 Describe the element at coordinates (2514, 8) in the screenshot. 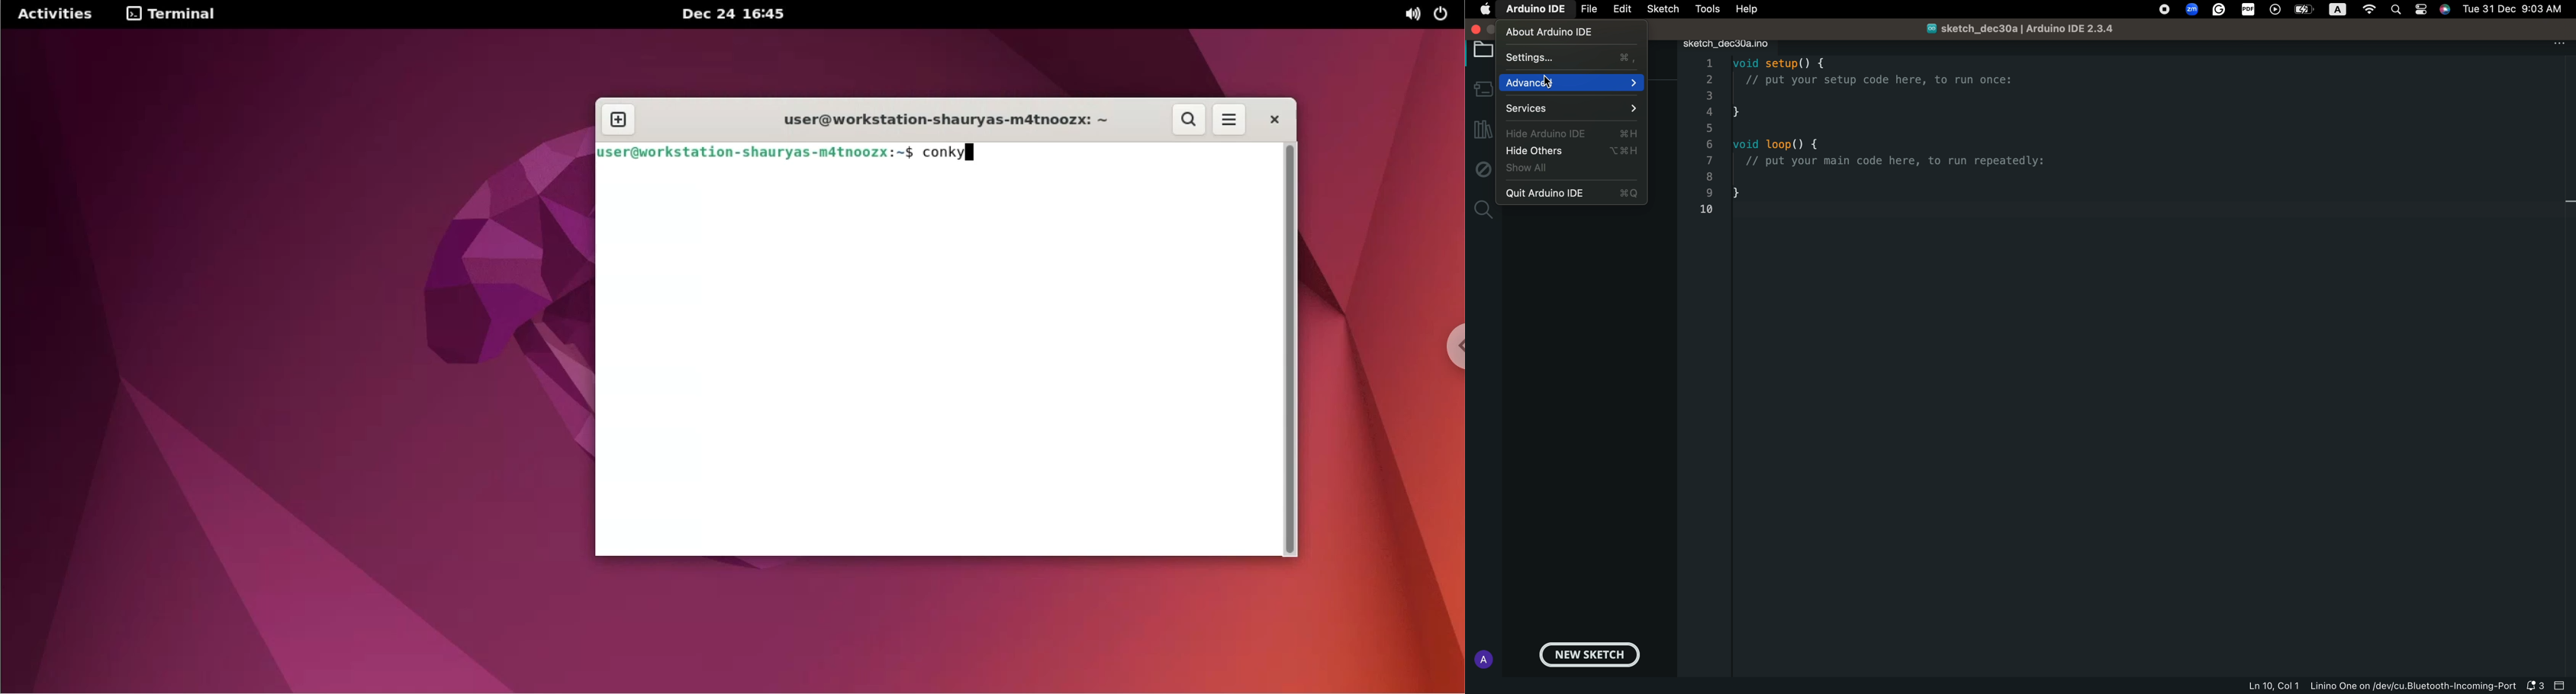

I see `Date` at that location.